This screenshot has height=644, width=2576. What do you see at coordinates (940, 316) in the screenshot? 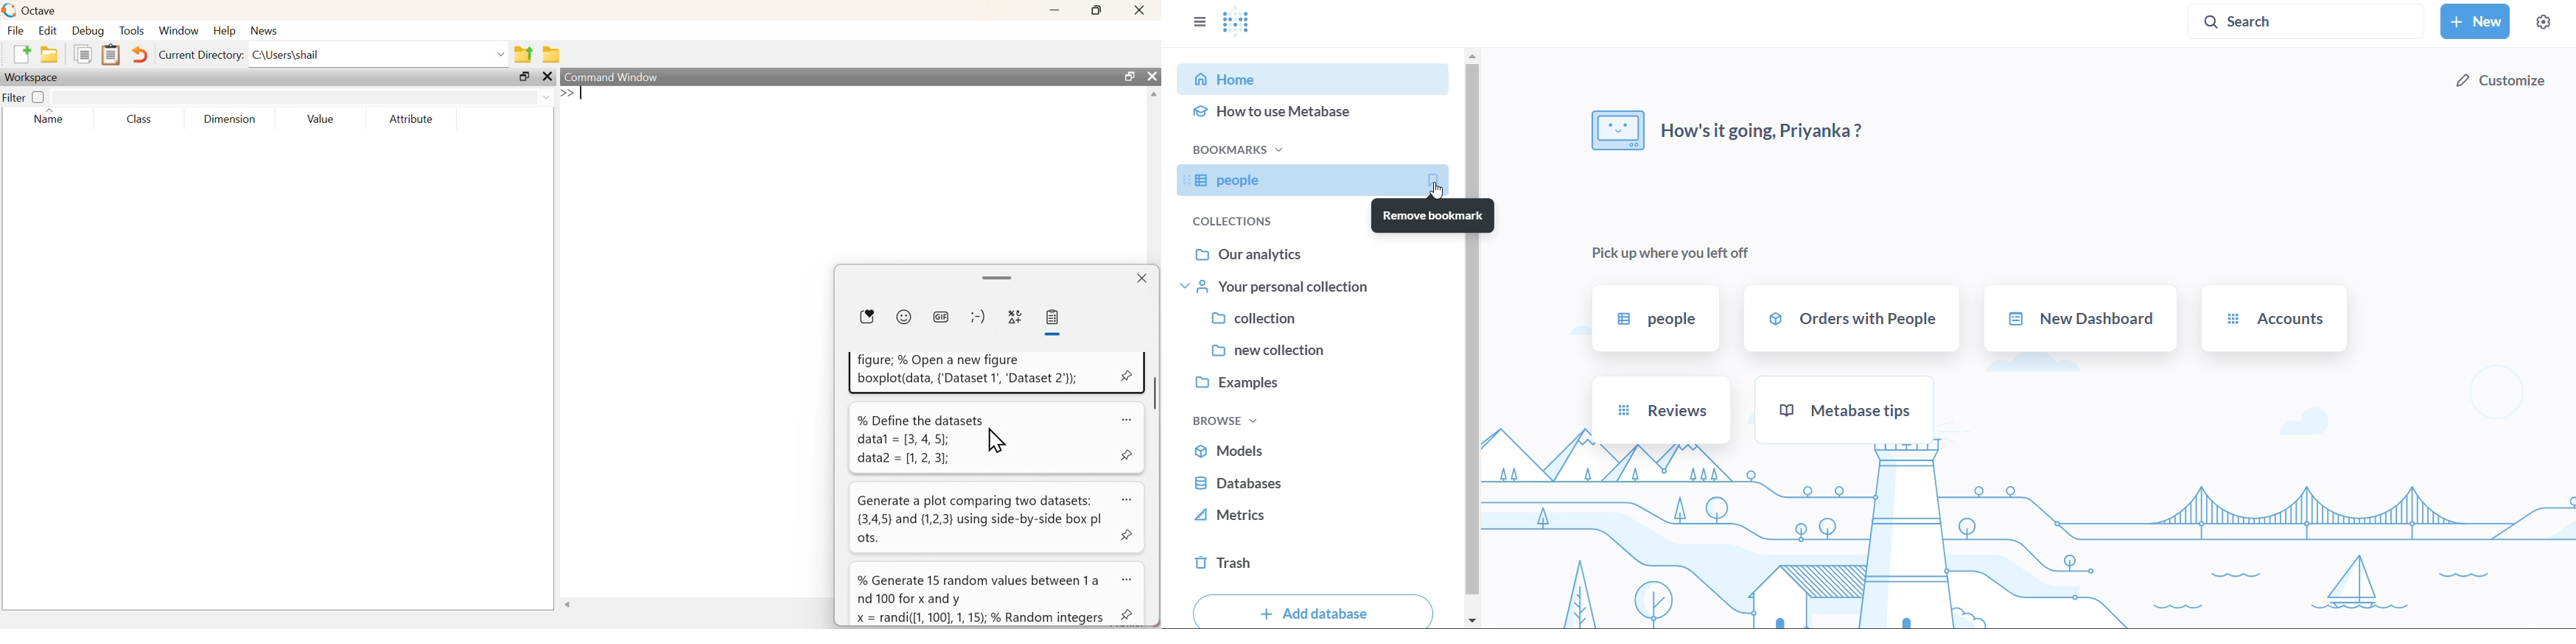
I see `GIF` at bounding box center [940, 316].